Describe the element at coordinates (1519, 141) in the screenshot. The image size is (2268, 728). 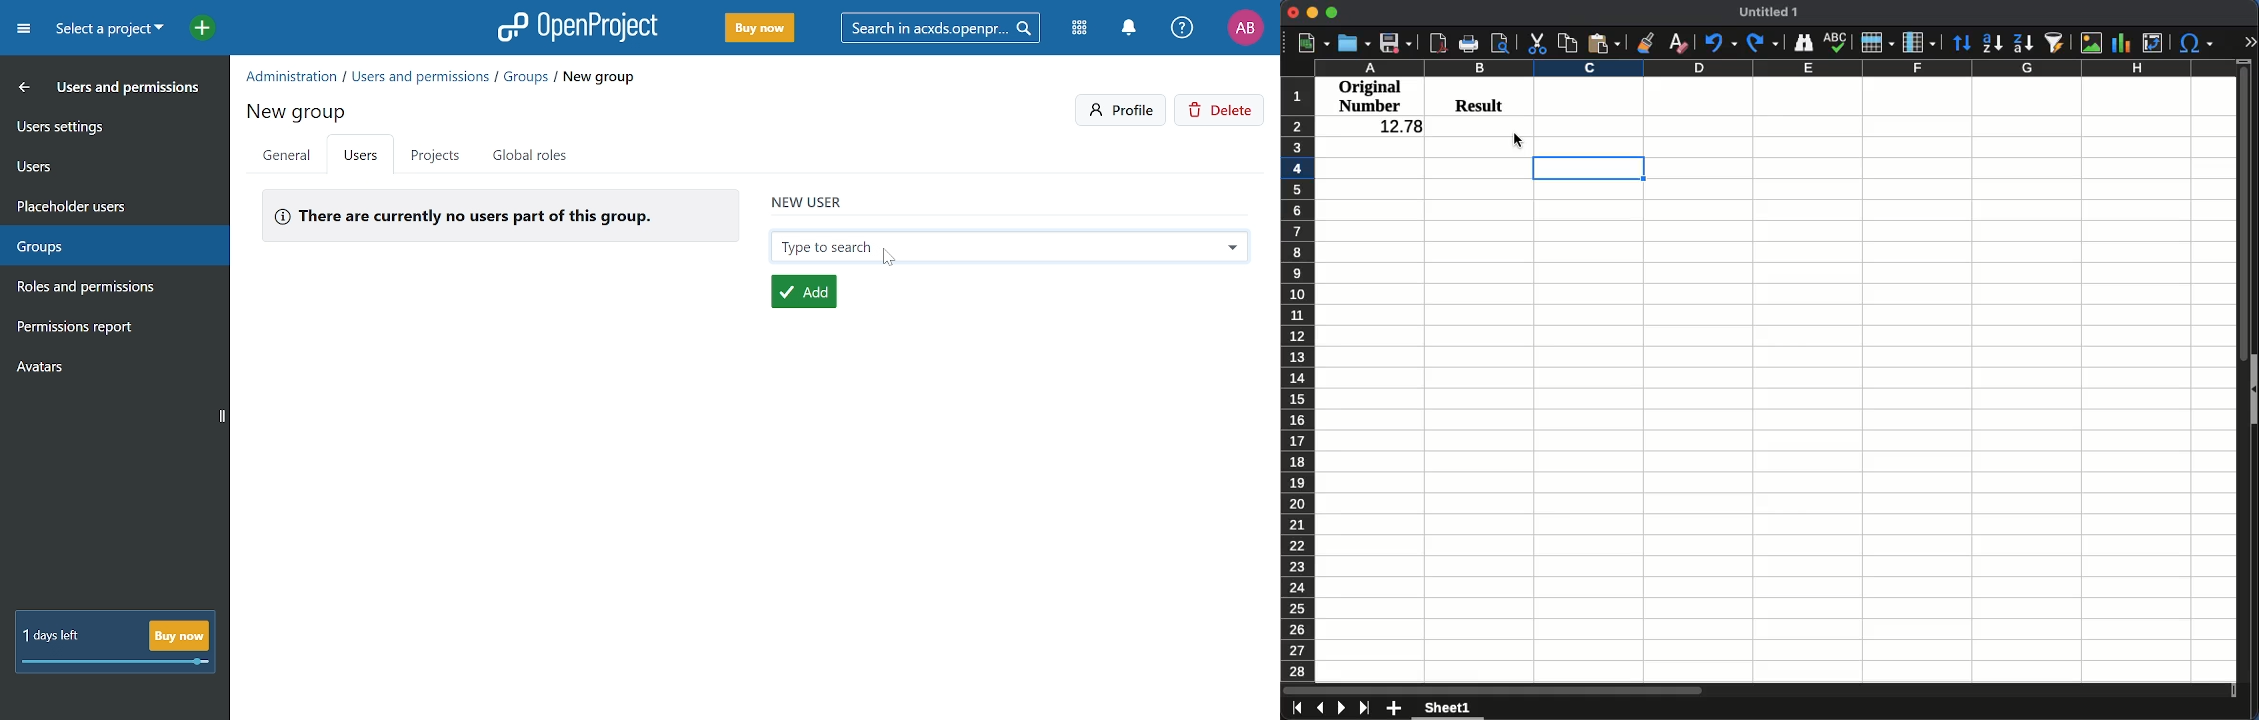
I see `cursor` at that location.